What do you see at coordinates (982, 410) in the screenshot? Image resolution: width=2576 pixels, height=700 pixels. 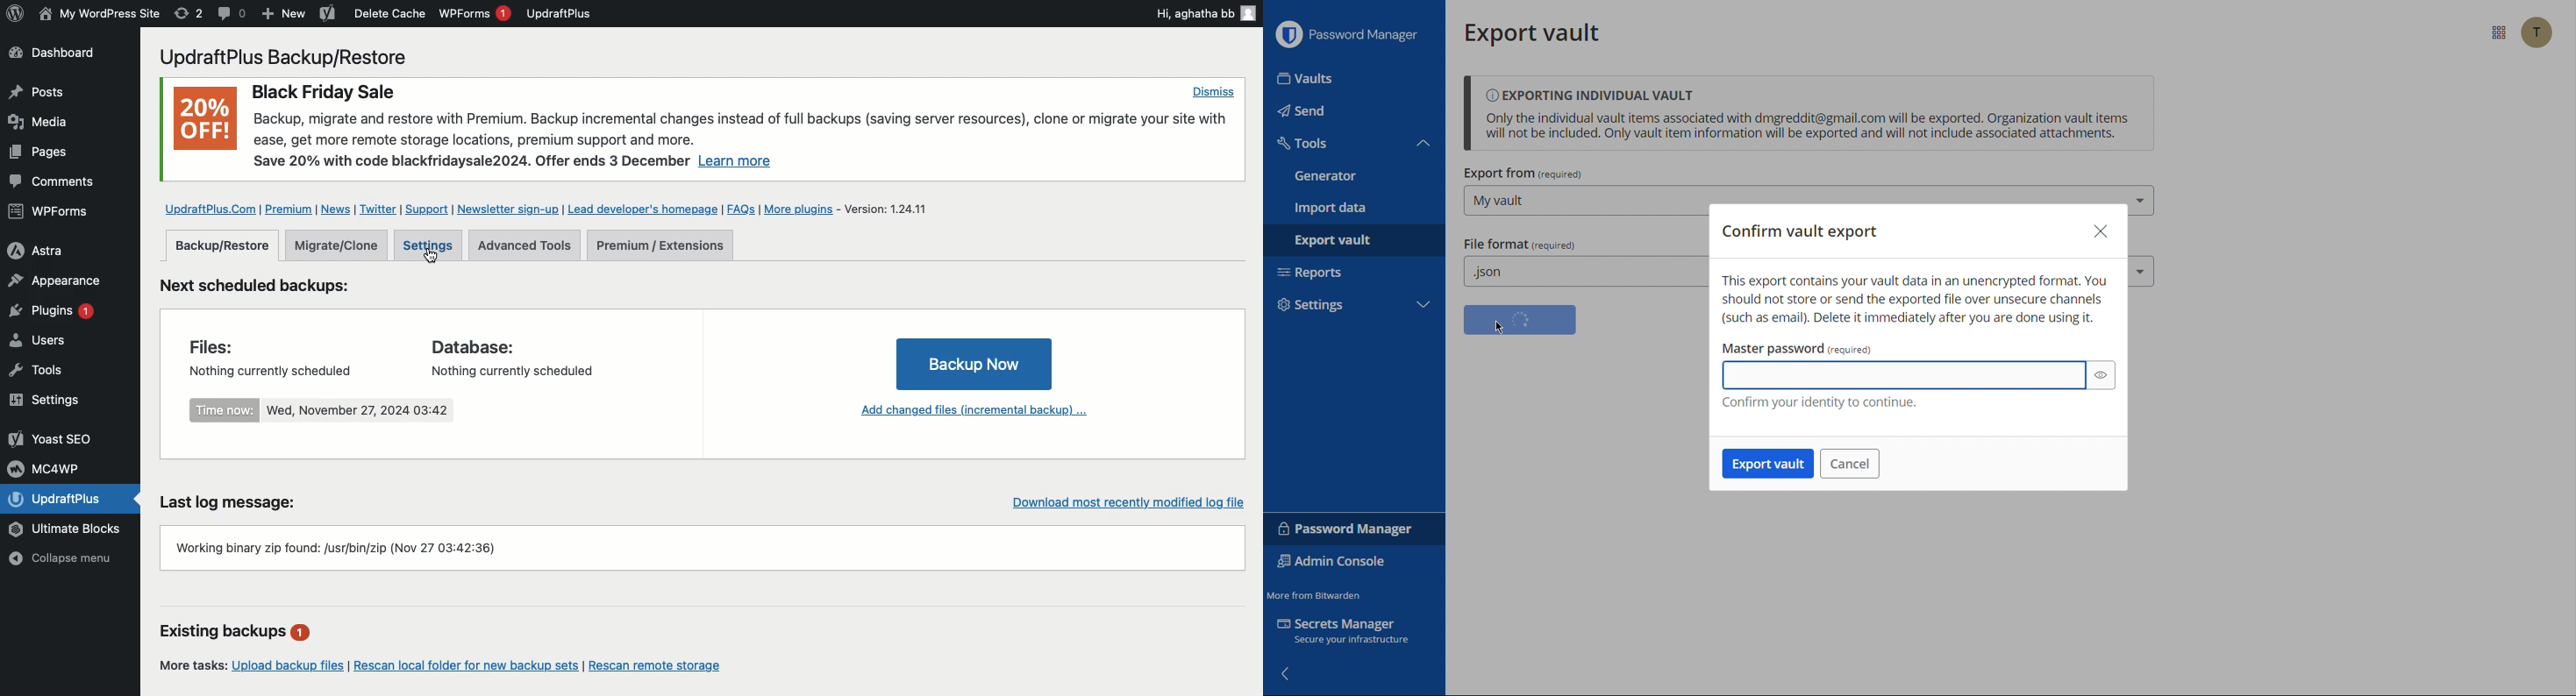 I see `Add changed files incremental backup` at bounding box center [982, 410].